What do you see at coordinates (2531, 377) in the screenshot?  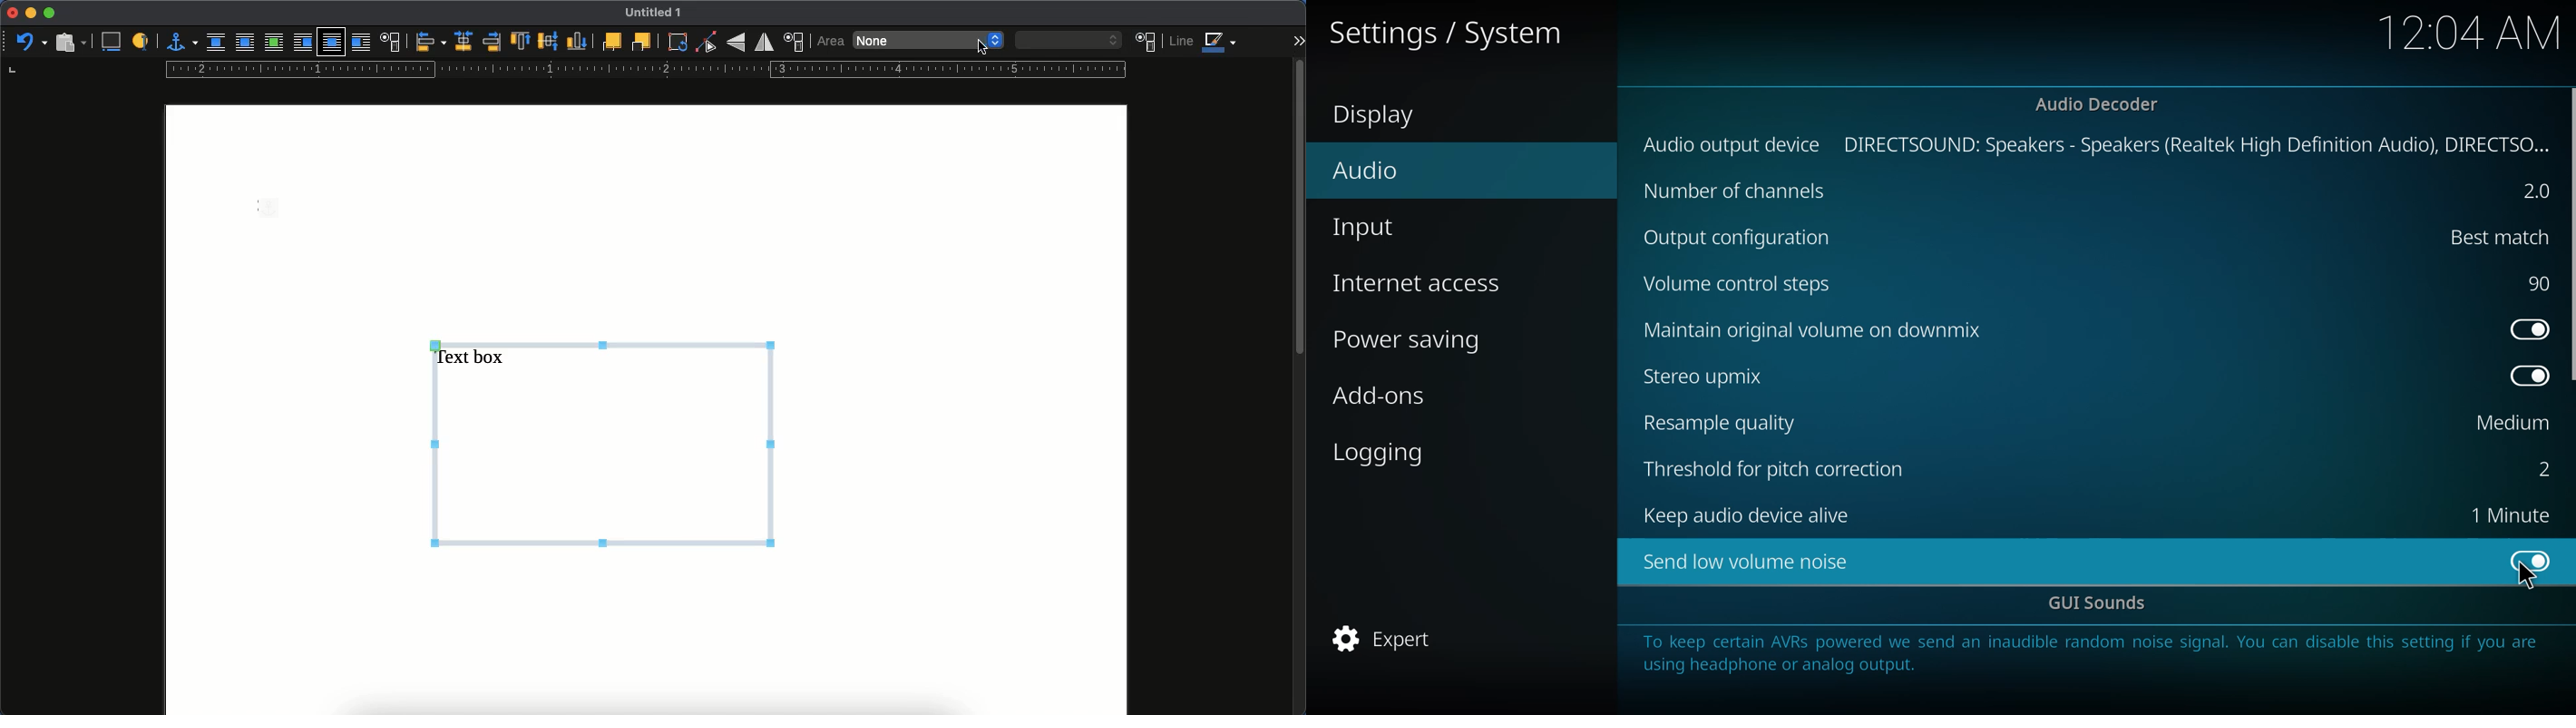 I see `enabled` at bounding box center [2531, 377].